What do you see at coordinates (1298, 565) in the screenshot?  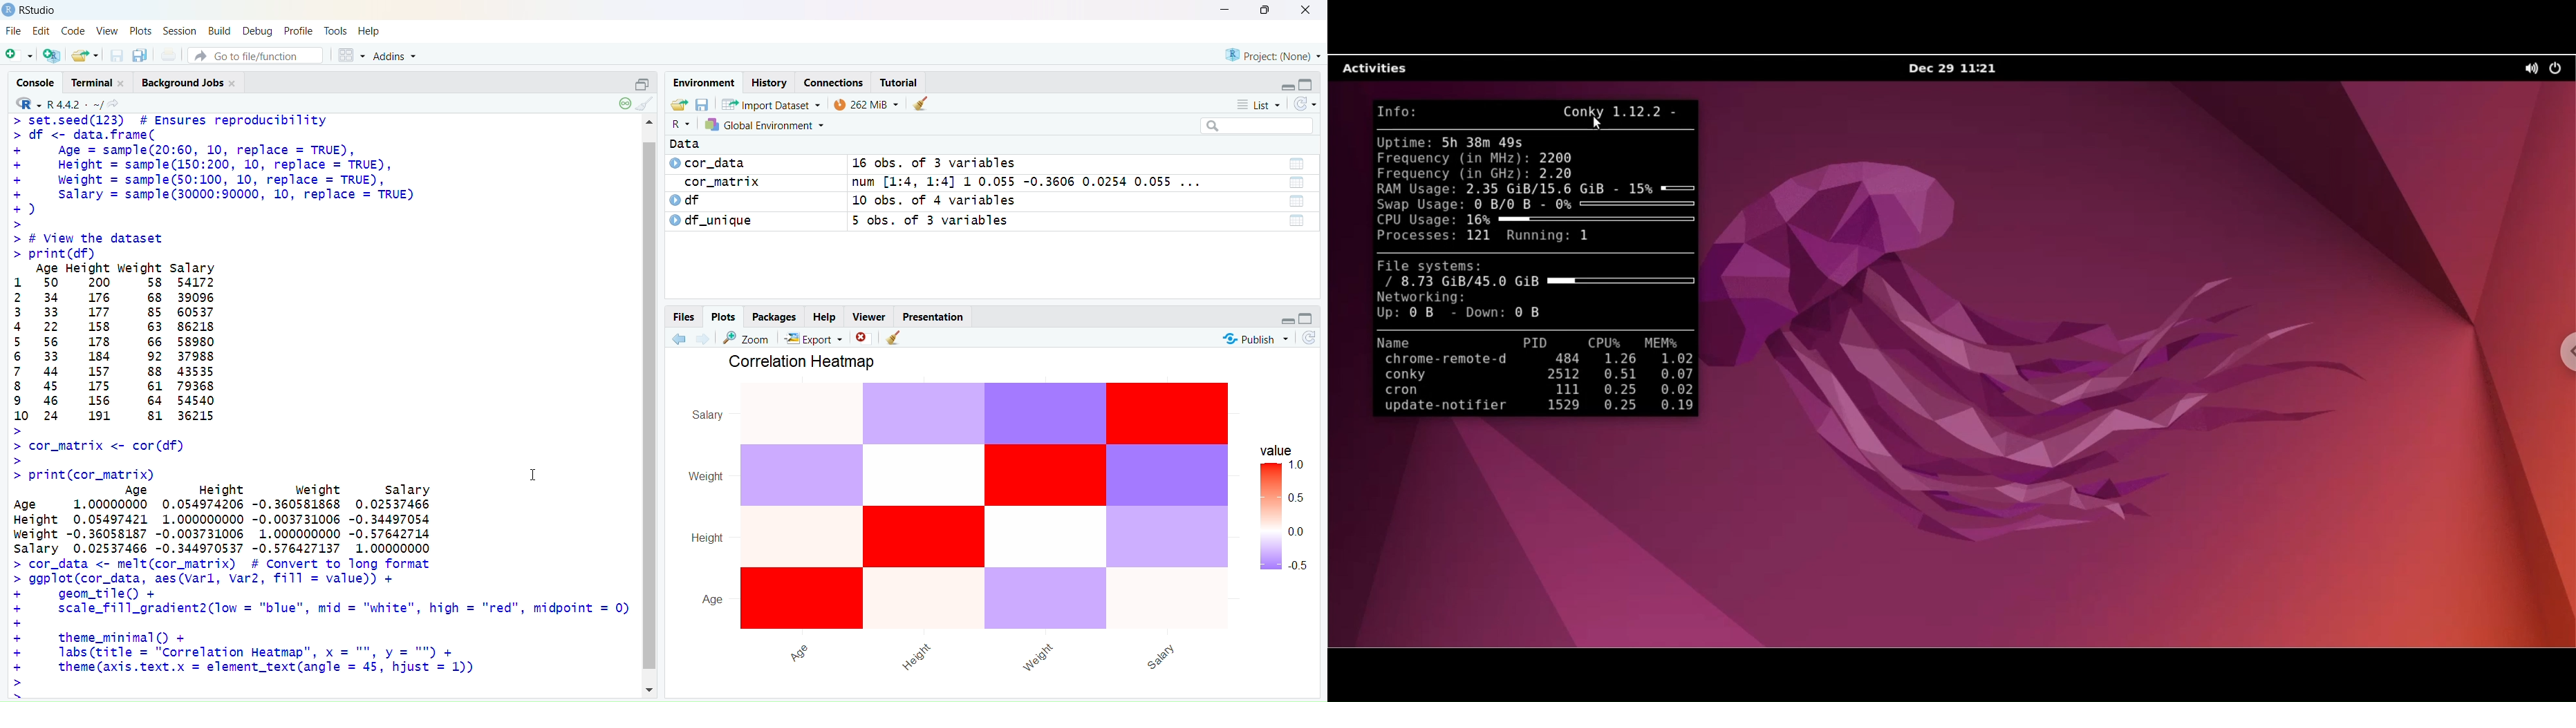 I see `0.5` at bounding box center [1298, 565].